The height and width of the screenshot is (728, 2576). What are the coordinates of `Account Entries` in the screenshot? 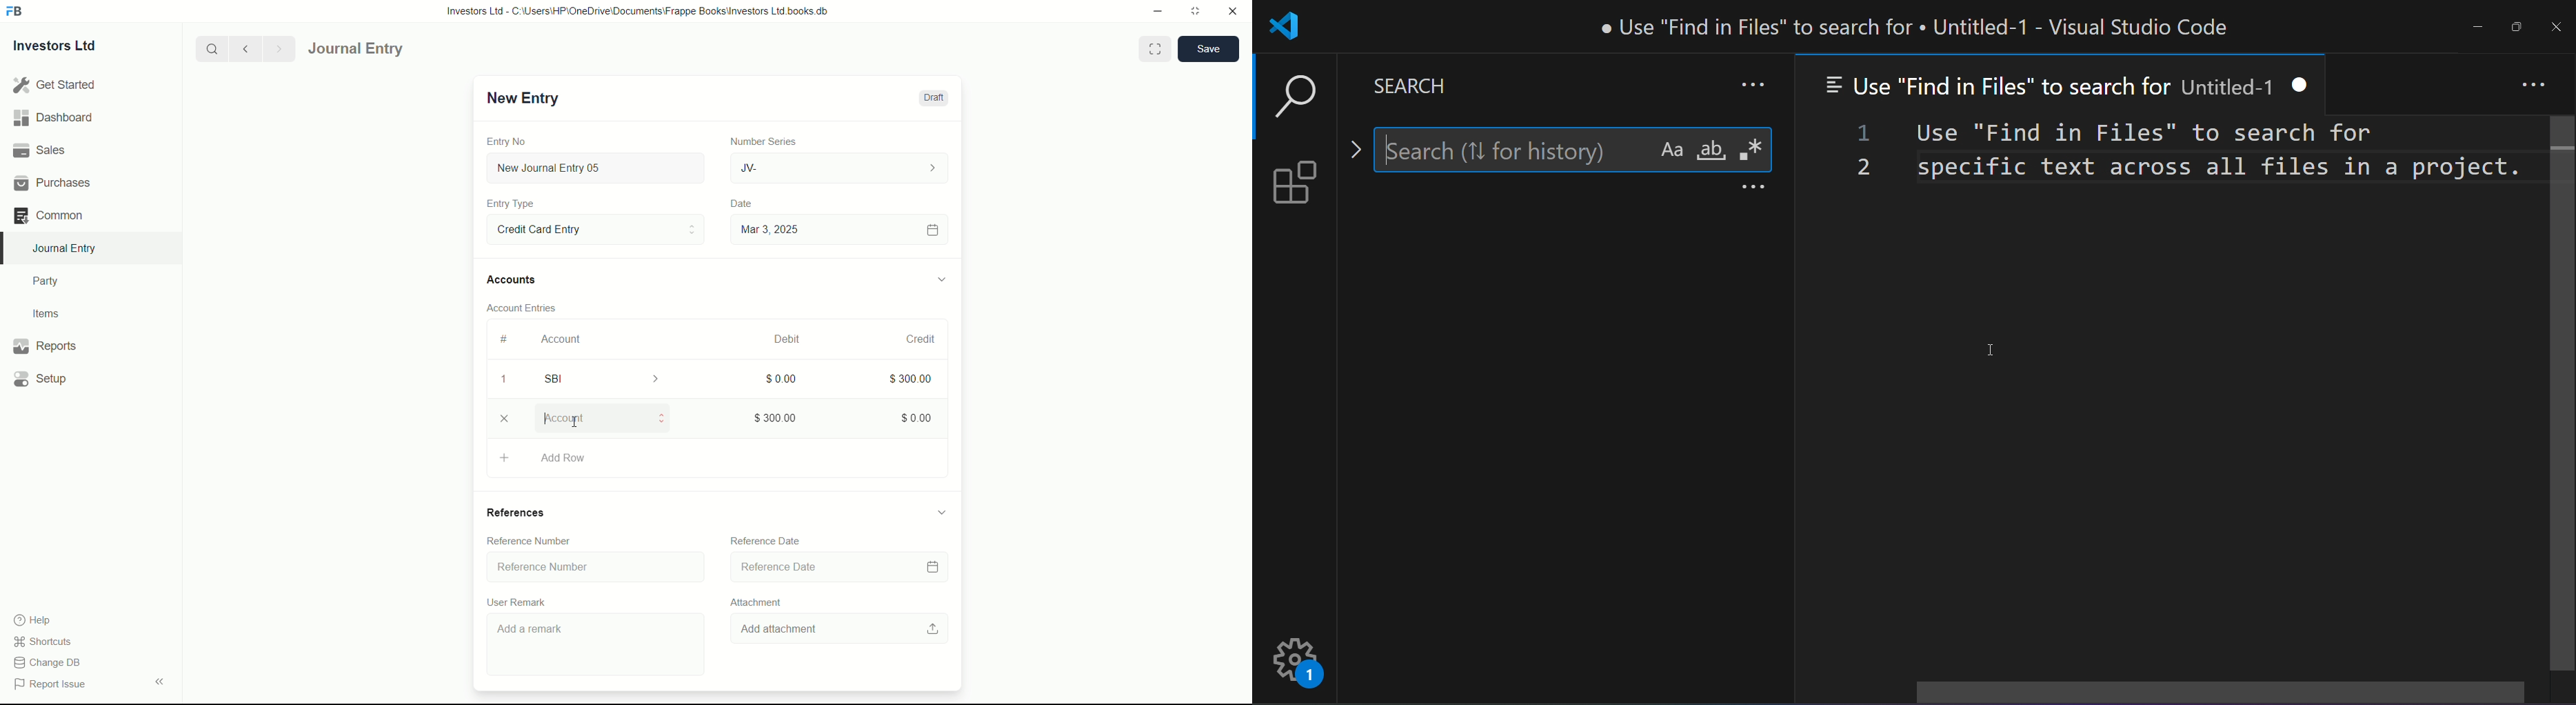 It's located at (527, 306).